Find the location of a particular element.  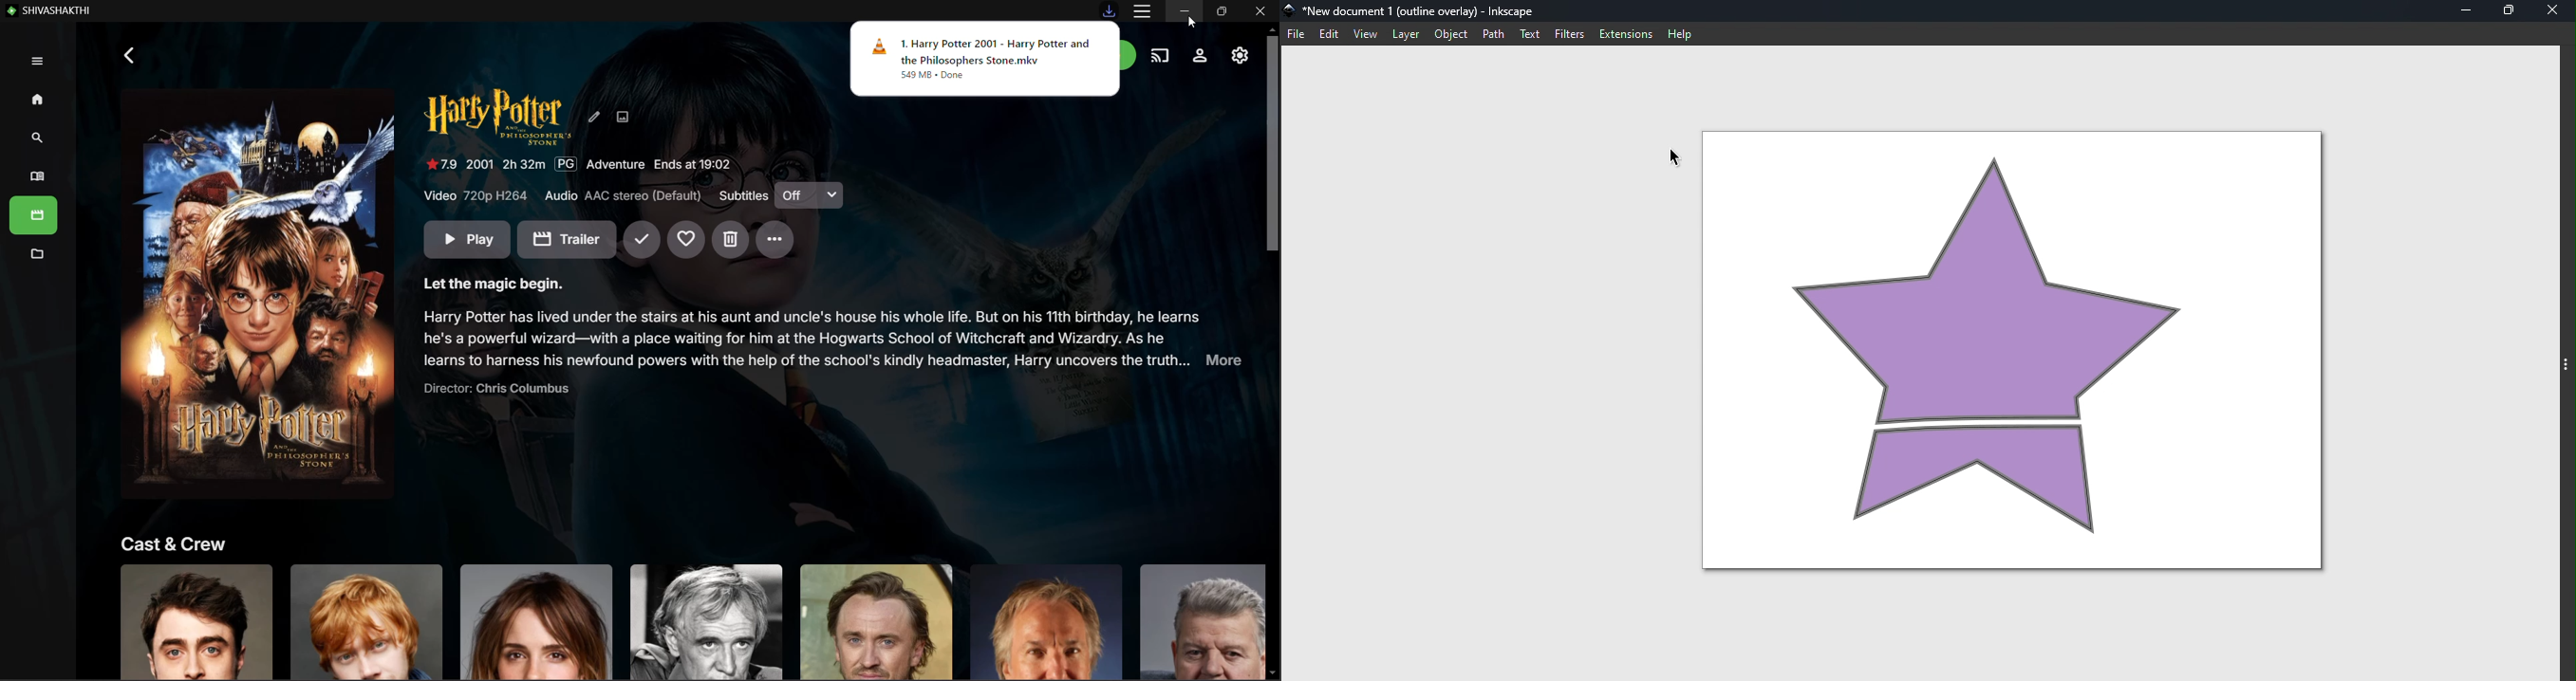

Download is located at coordinates (1110, 10).